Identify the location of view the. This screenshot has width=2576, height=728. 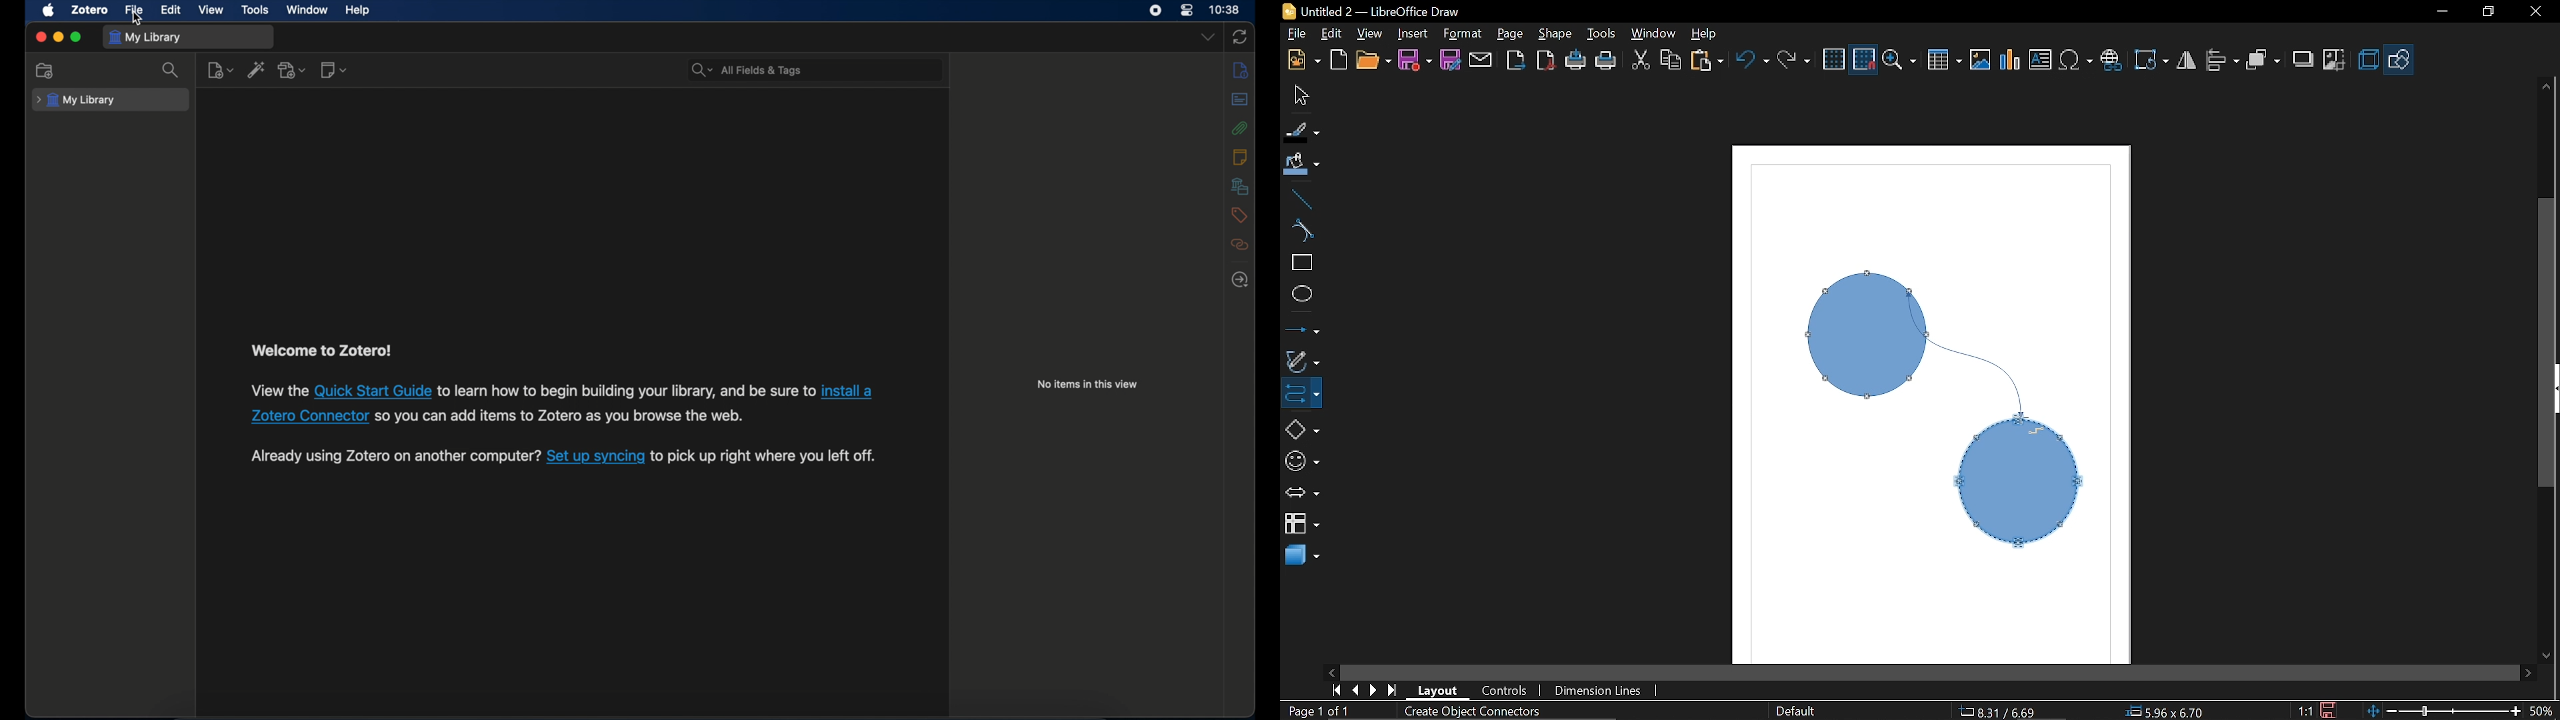
(277, 389).